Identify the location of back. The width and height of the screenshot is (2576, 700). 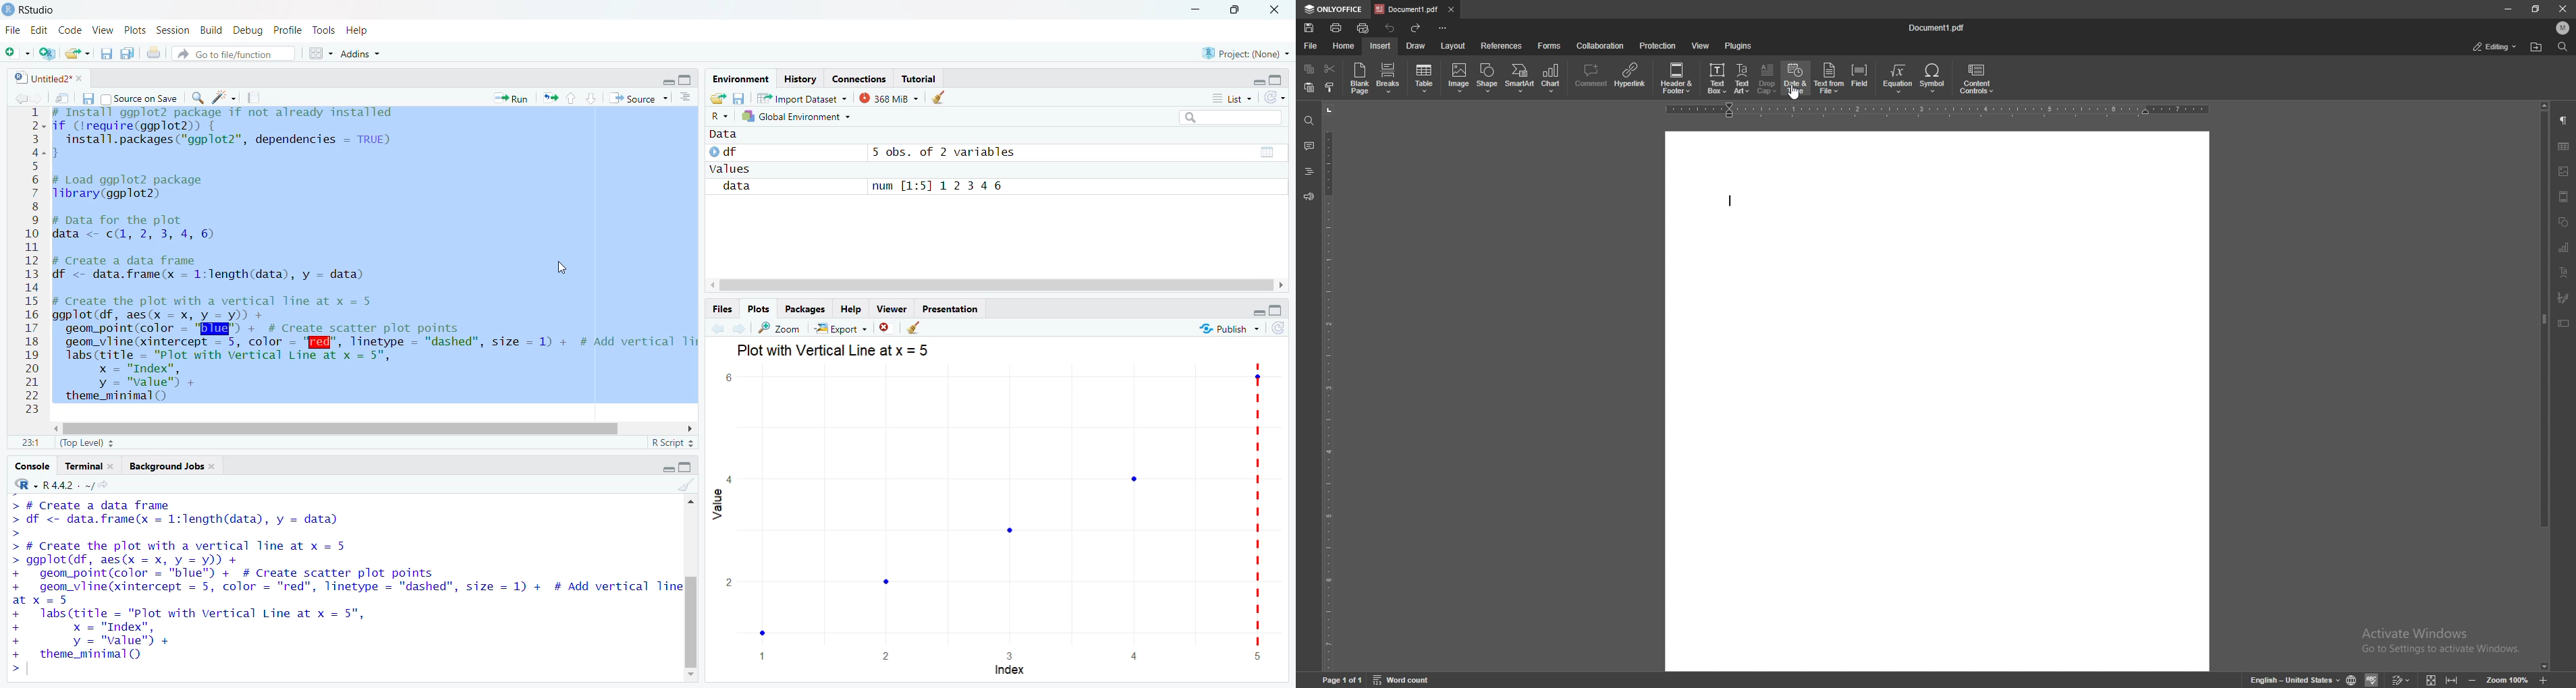
(716, 328).